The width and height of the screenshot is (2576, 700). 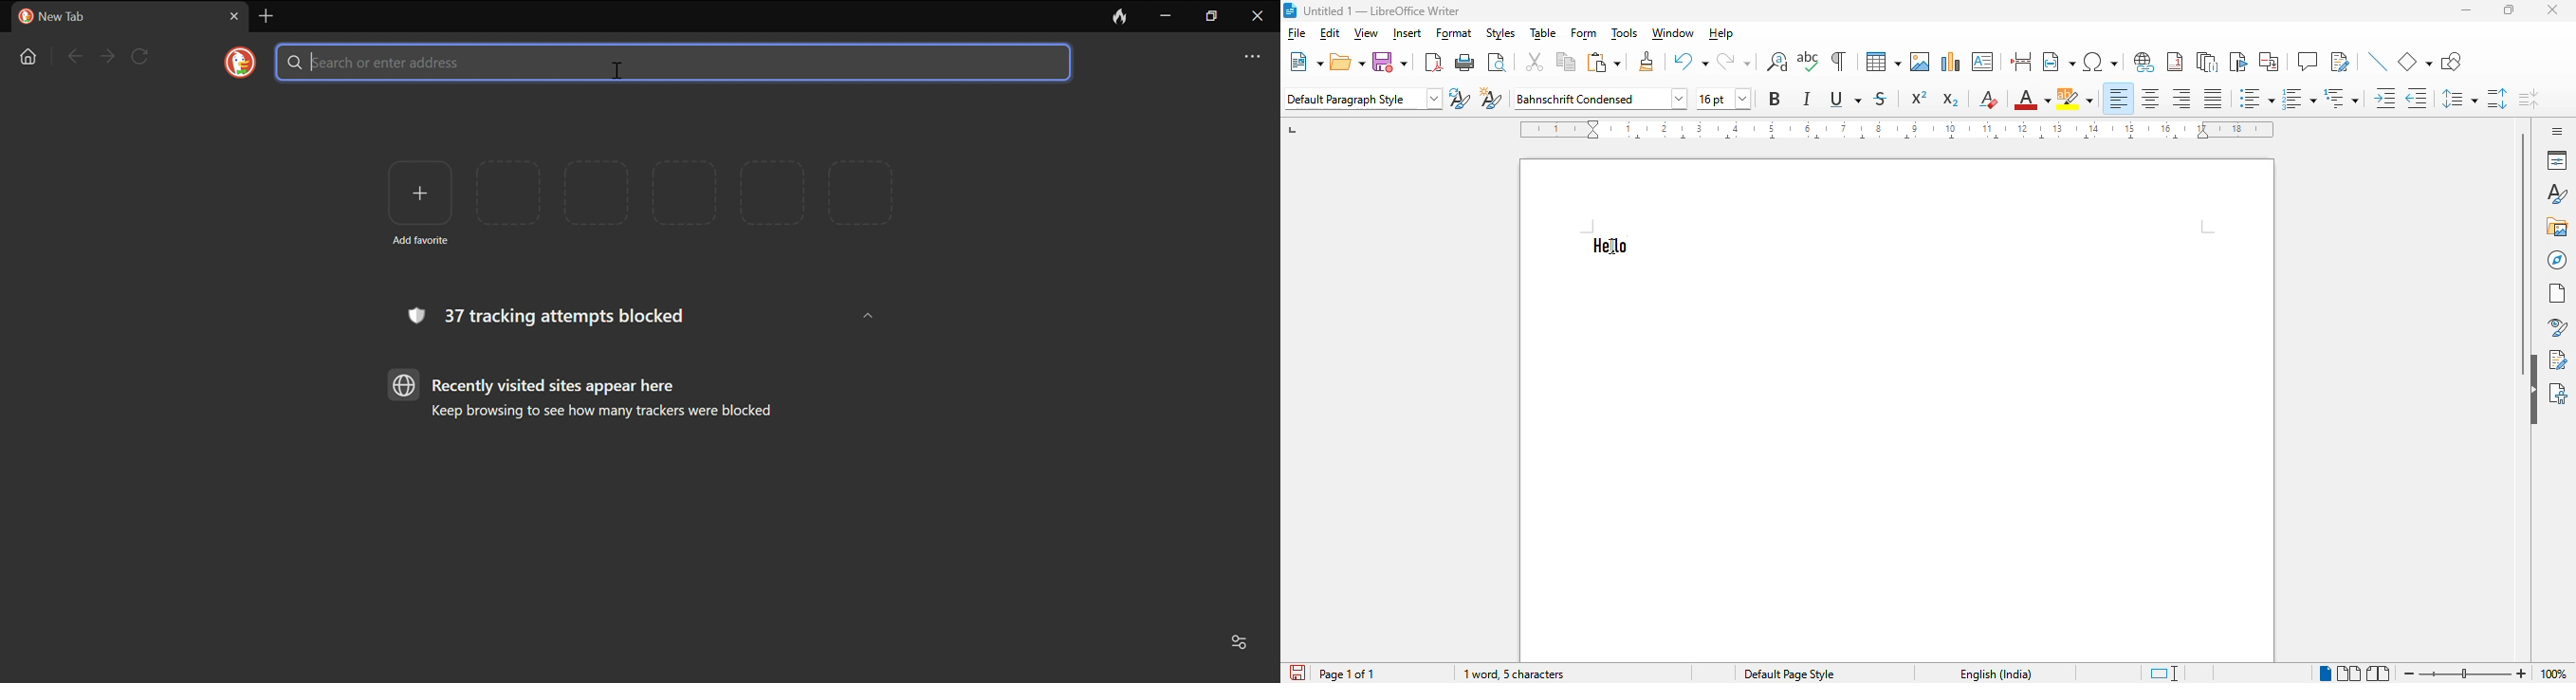 I want to click on set paragraph style, so click(x=1364, y=99).